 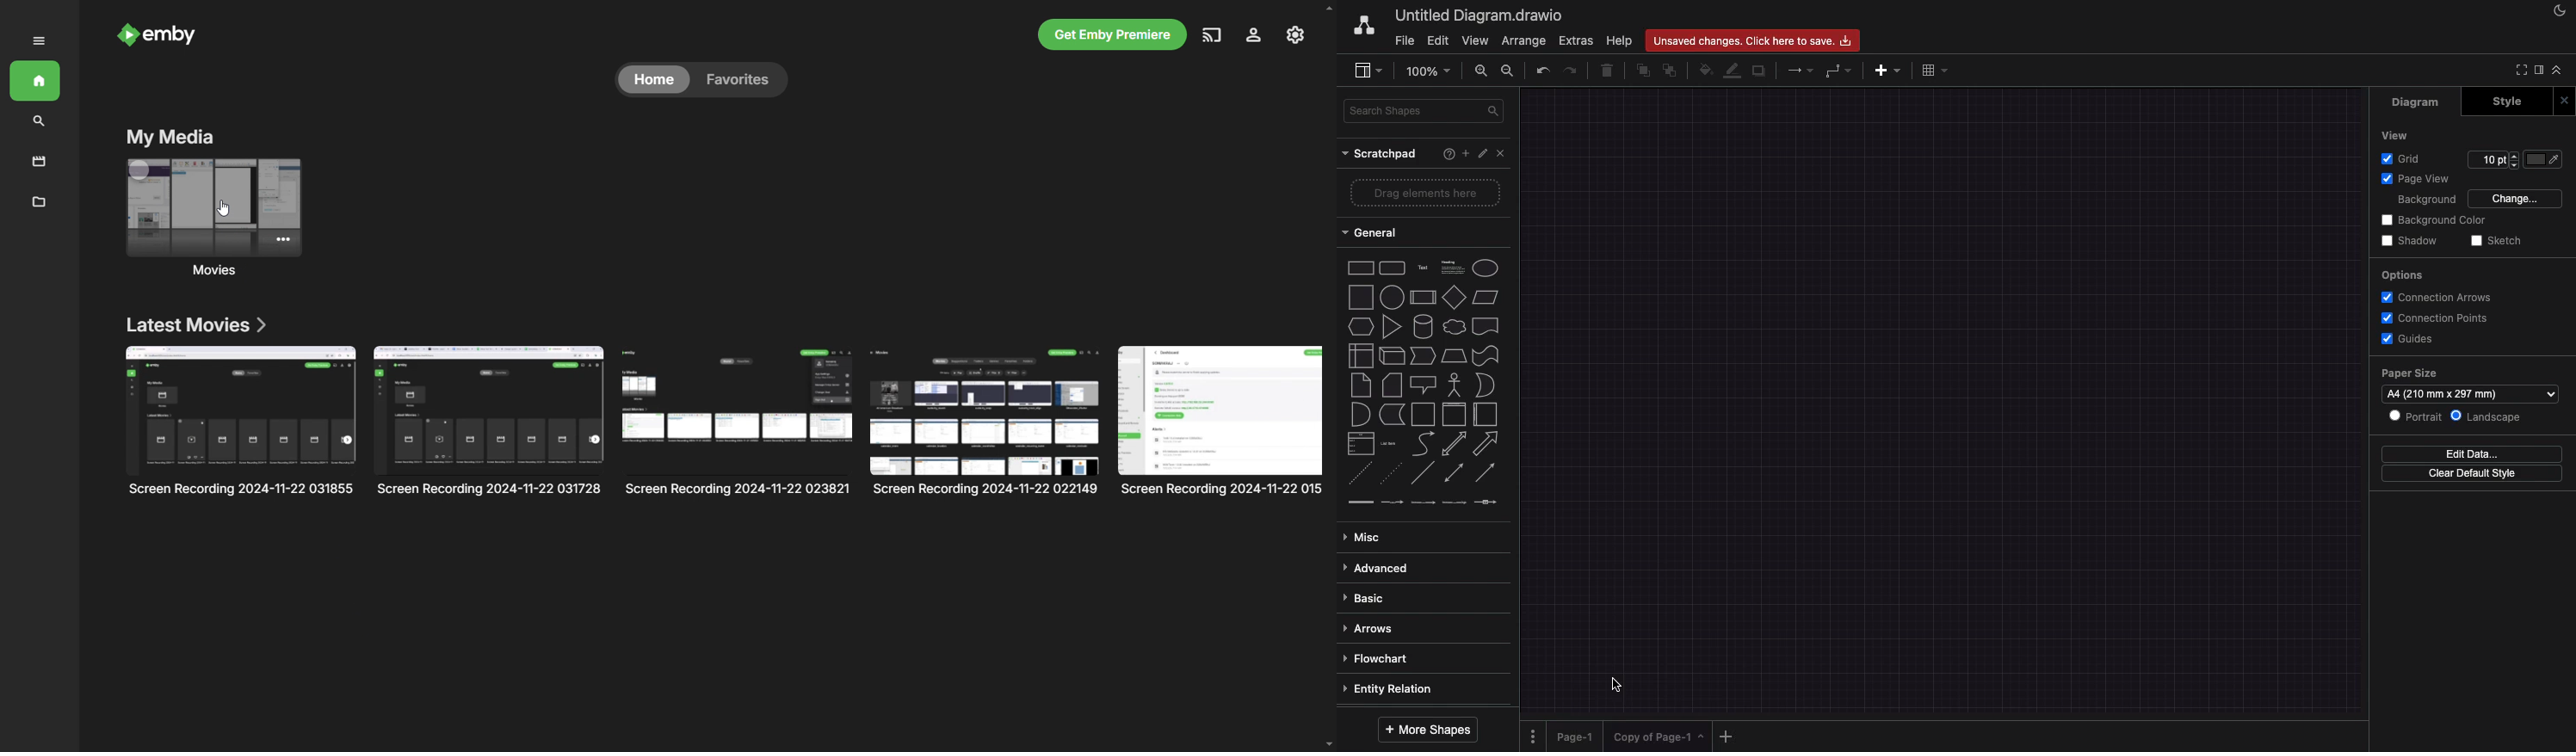 What do you see at coordinates (1360, 444) in the screenshot?
I see `list` at bounding box center [1360, 444].